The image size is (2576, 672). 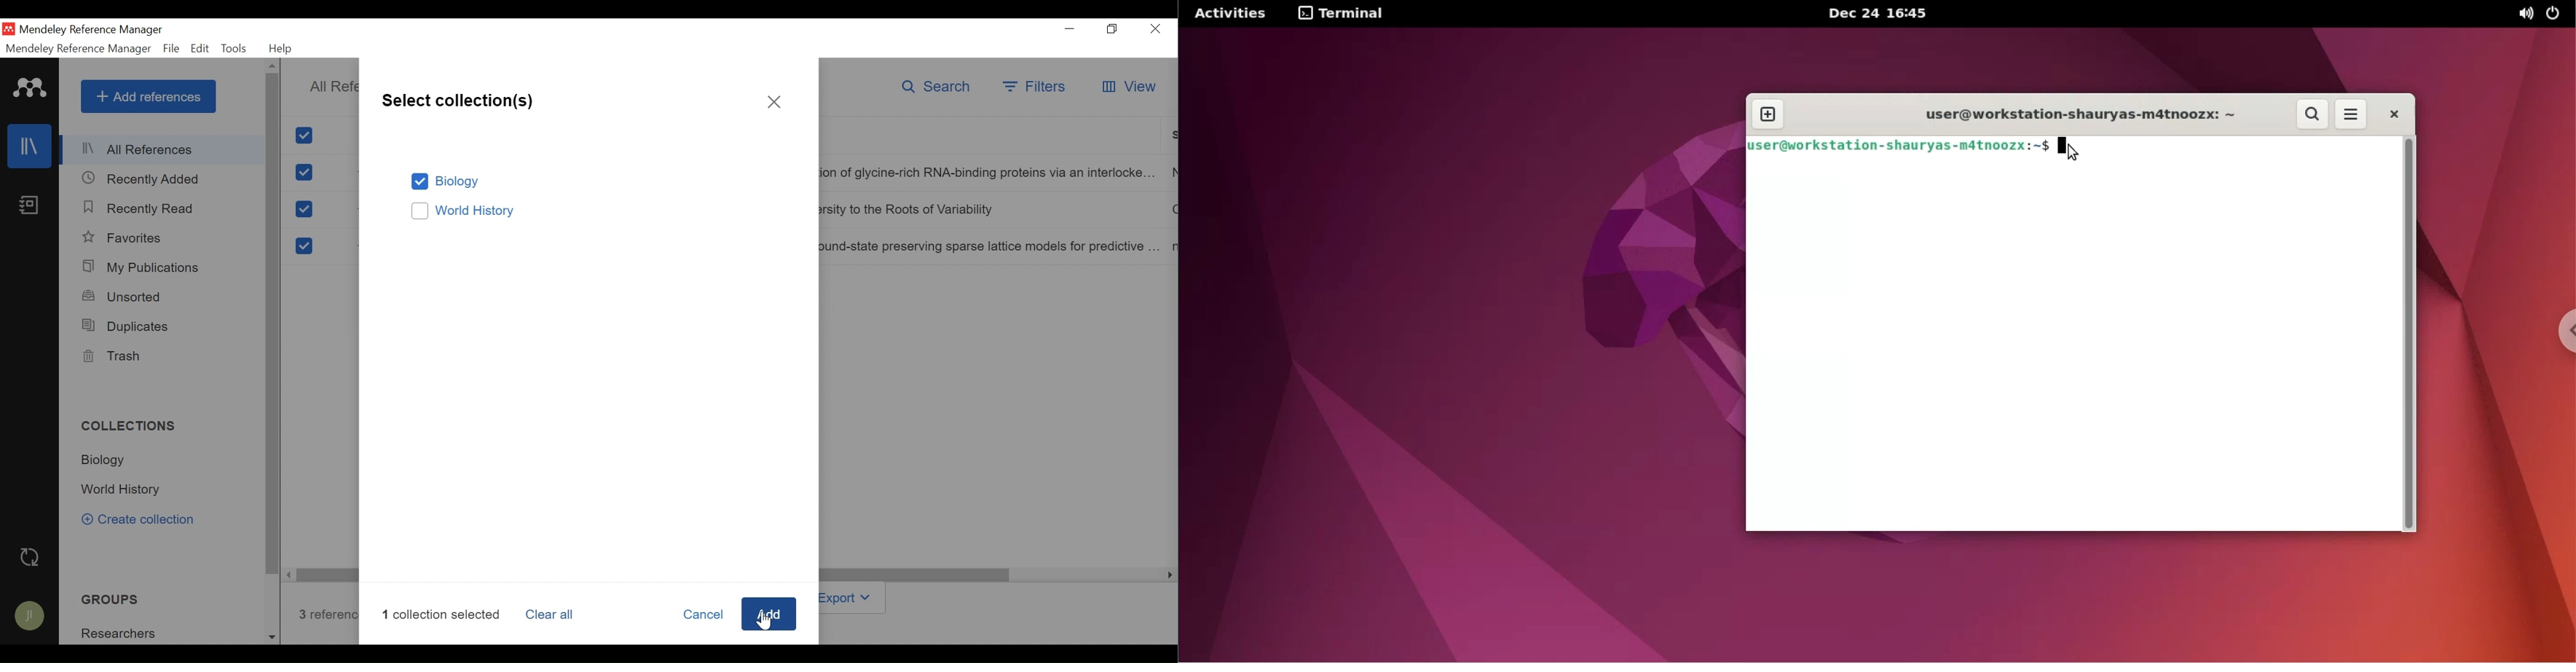 What do you see at coordinates (91, 30) in the screenshot?
I see `Mendeley Reference Manager` at bounding box center [91, 30].